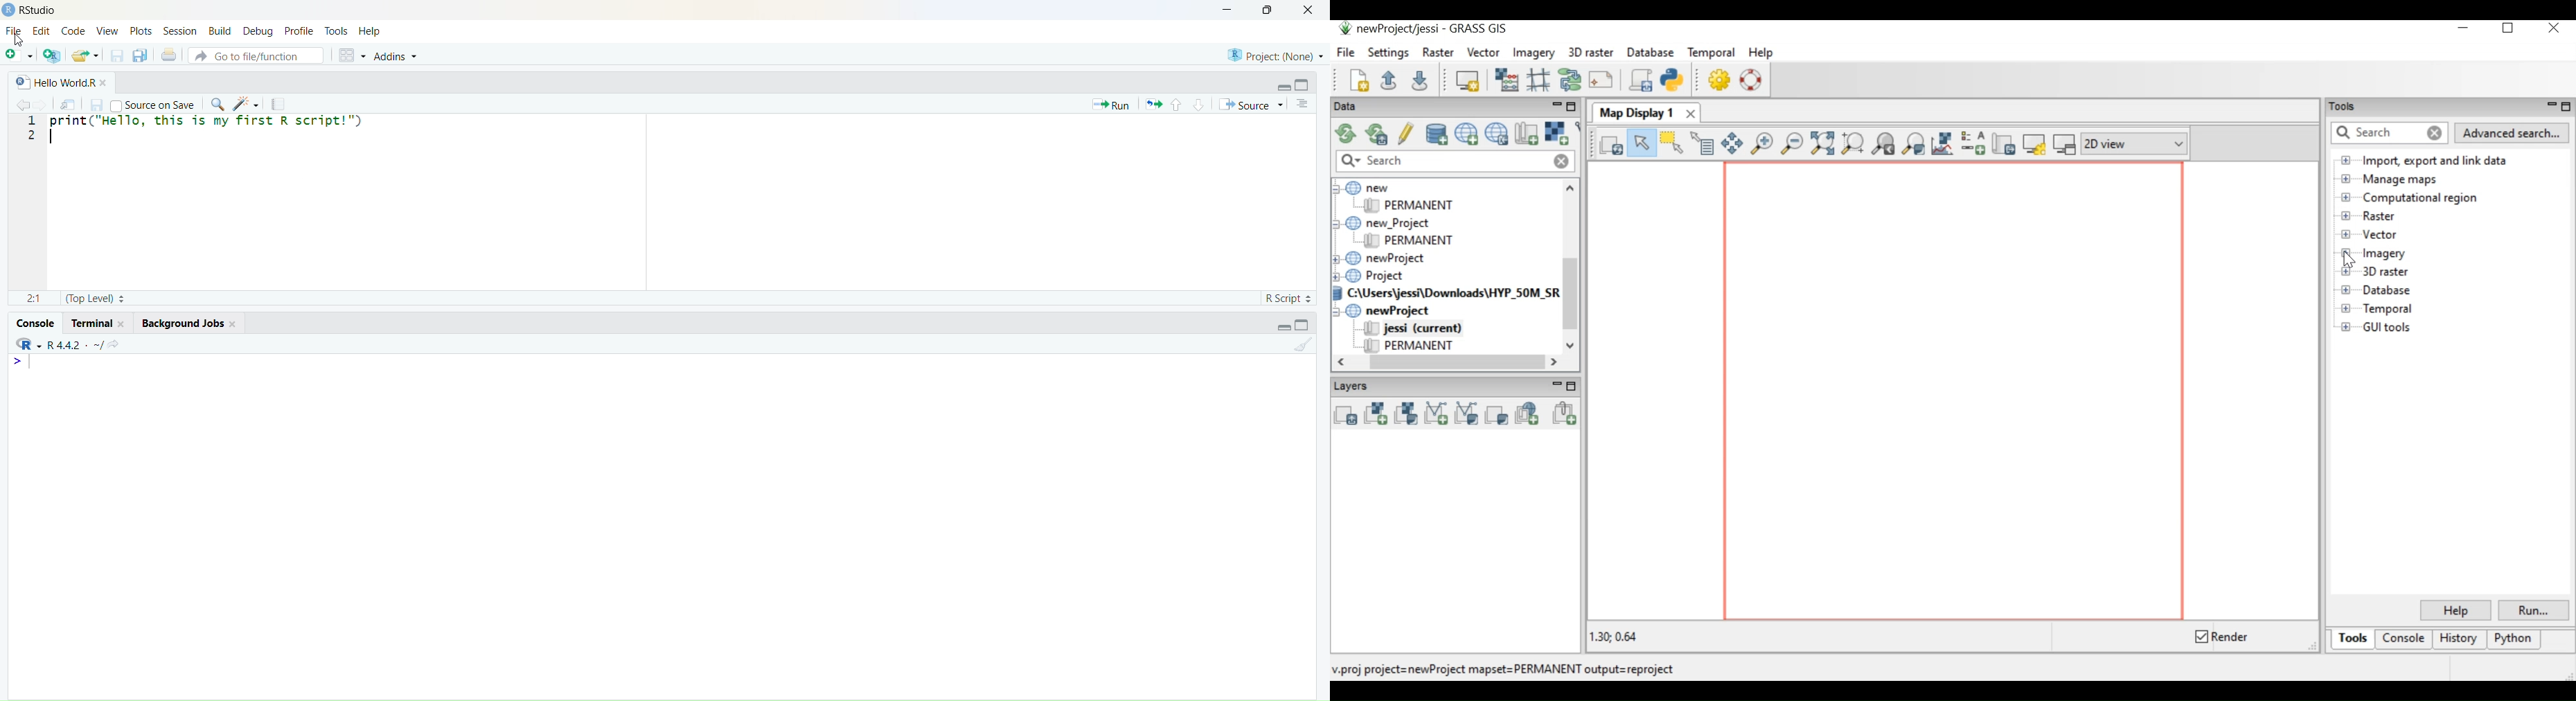 This screenshot has width=2576, height=728. I want to click on Create a project, so click(51, 55).